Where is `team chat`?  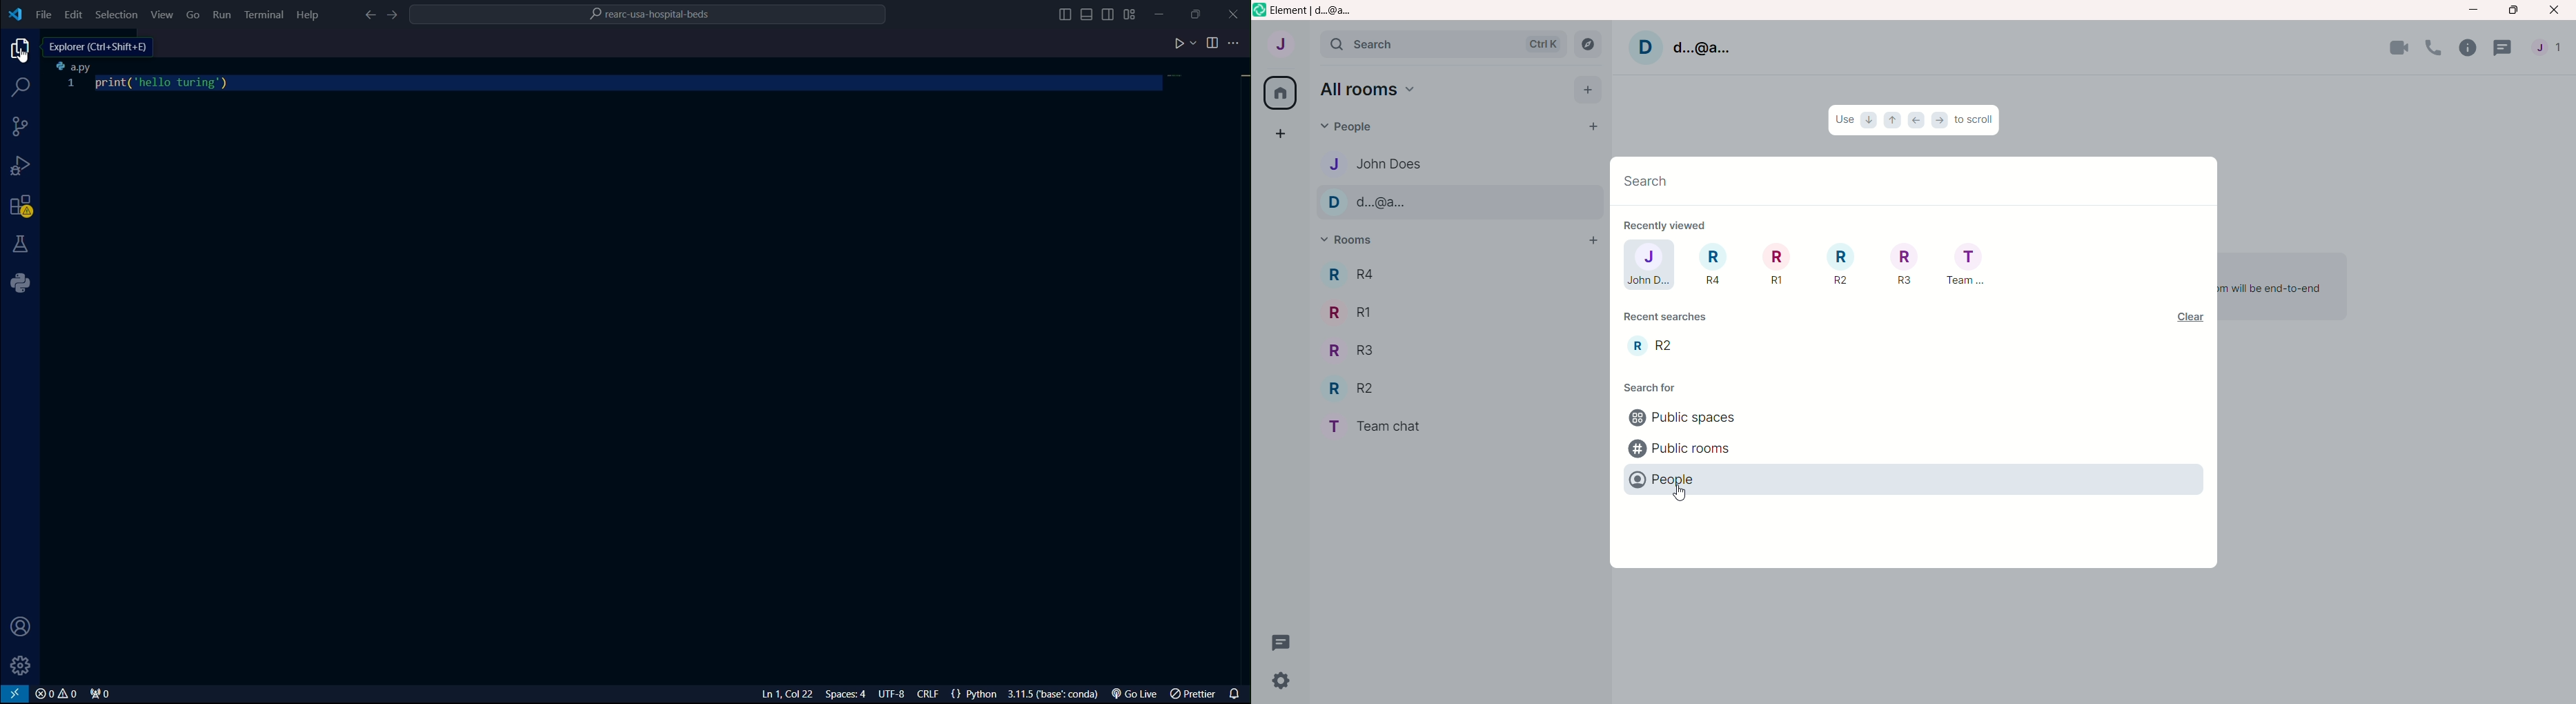 team chat is located at coordinates (1965, 266).